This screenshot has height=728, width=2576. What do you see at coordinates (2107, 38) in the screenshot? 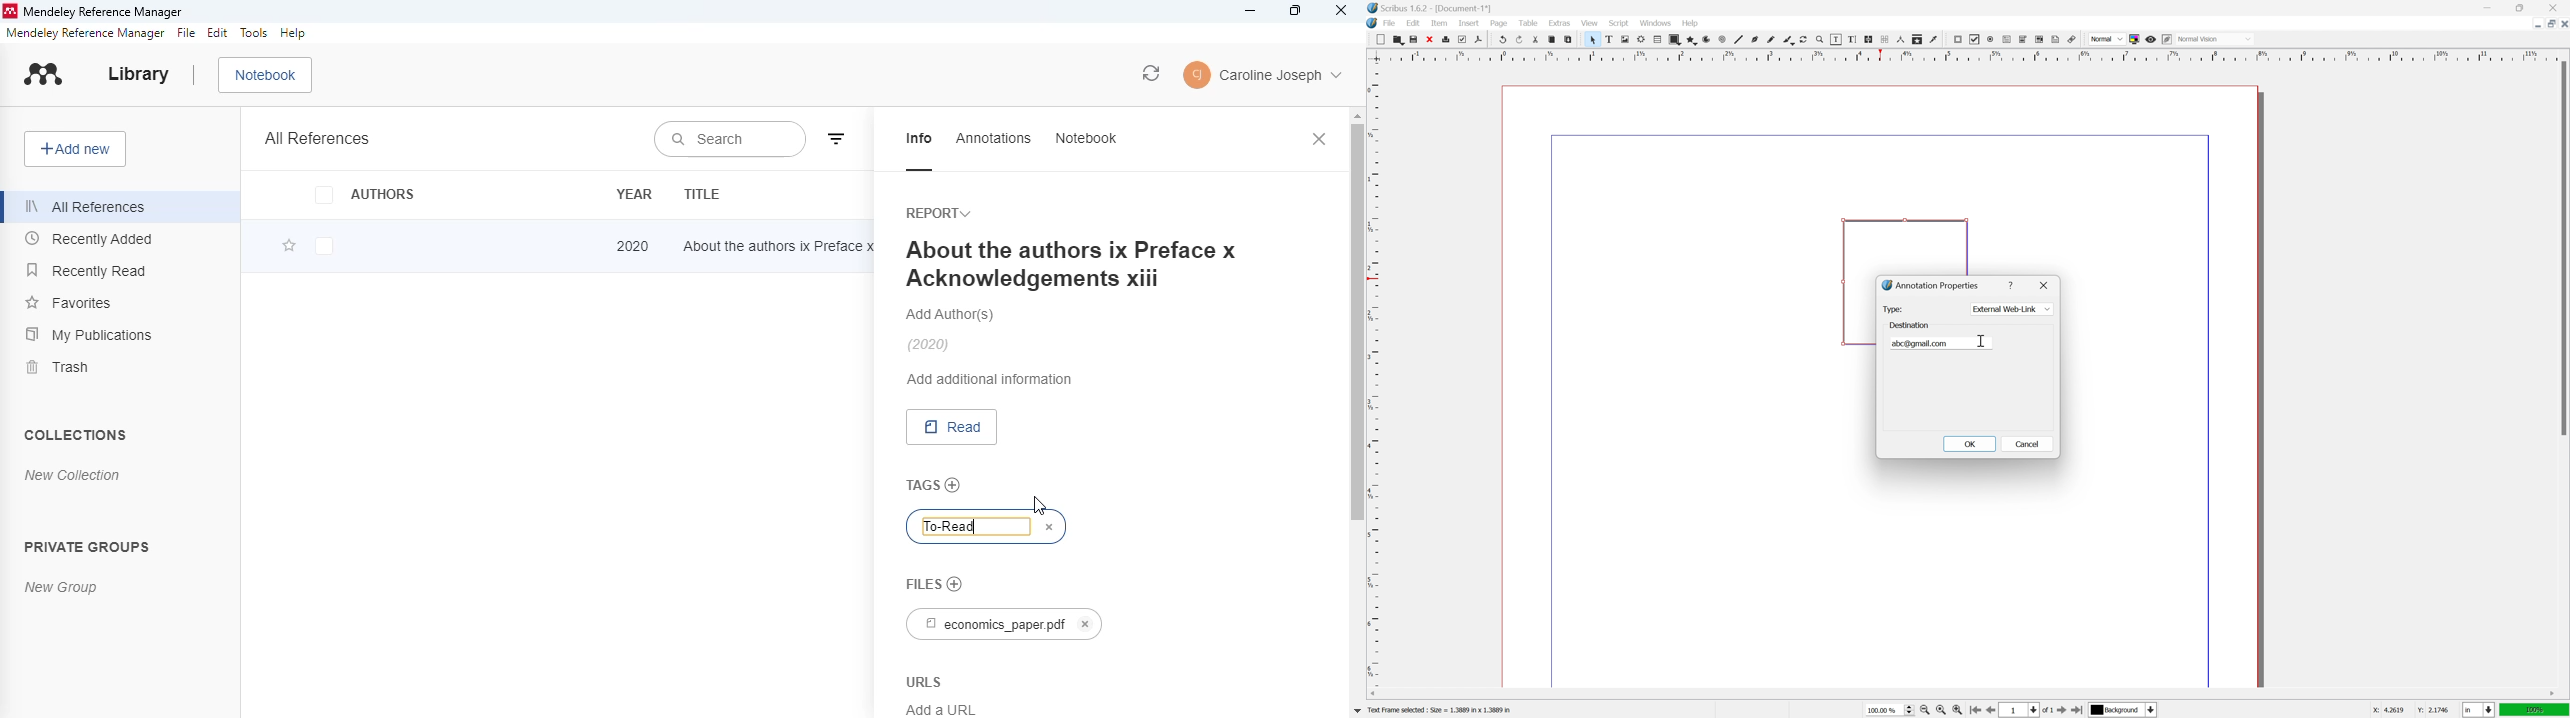
I see `normal` at bounding box center [2107, 38].